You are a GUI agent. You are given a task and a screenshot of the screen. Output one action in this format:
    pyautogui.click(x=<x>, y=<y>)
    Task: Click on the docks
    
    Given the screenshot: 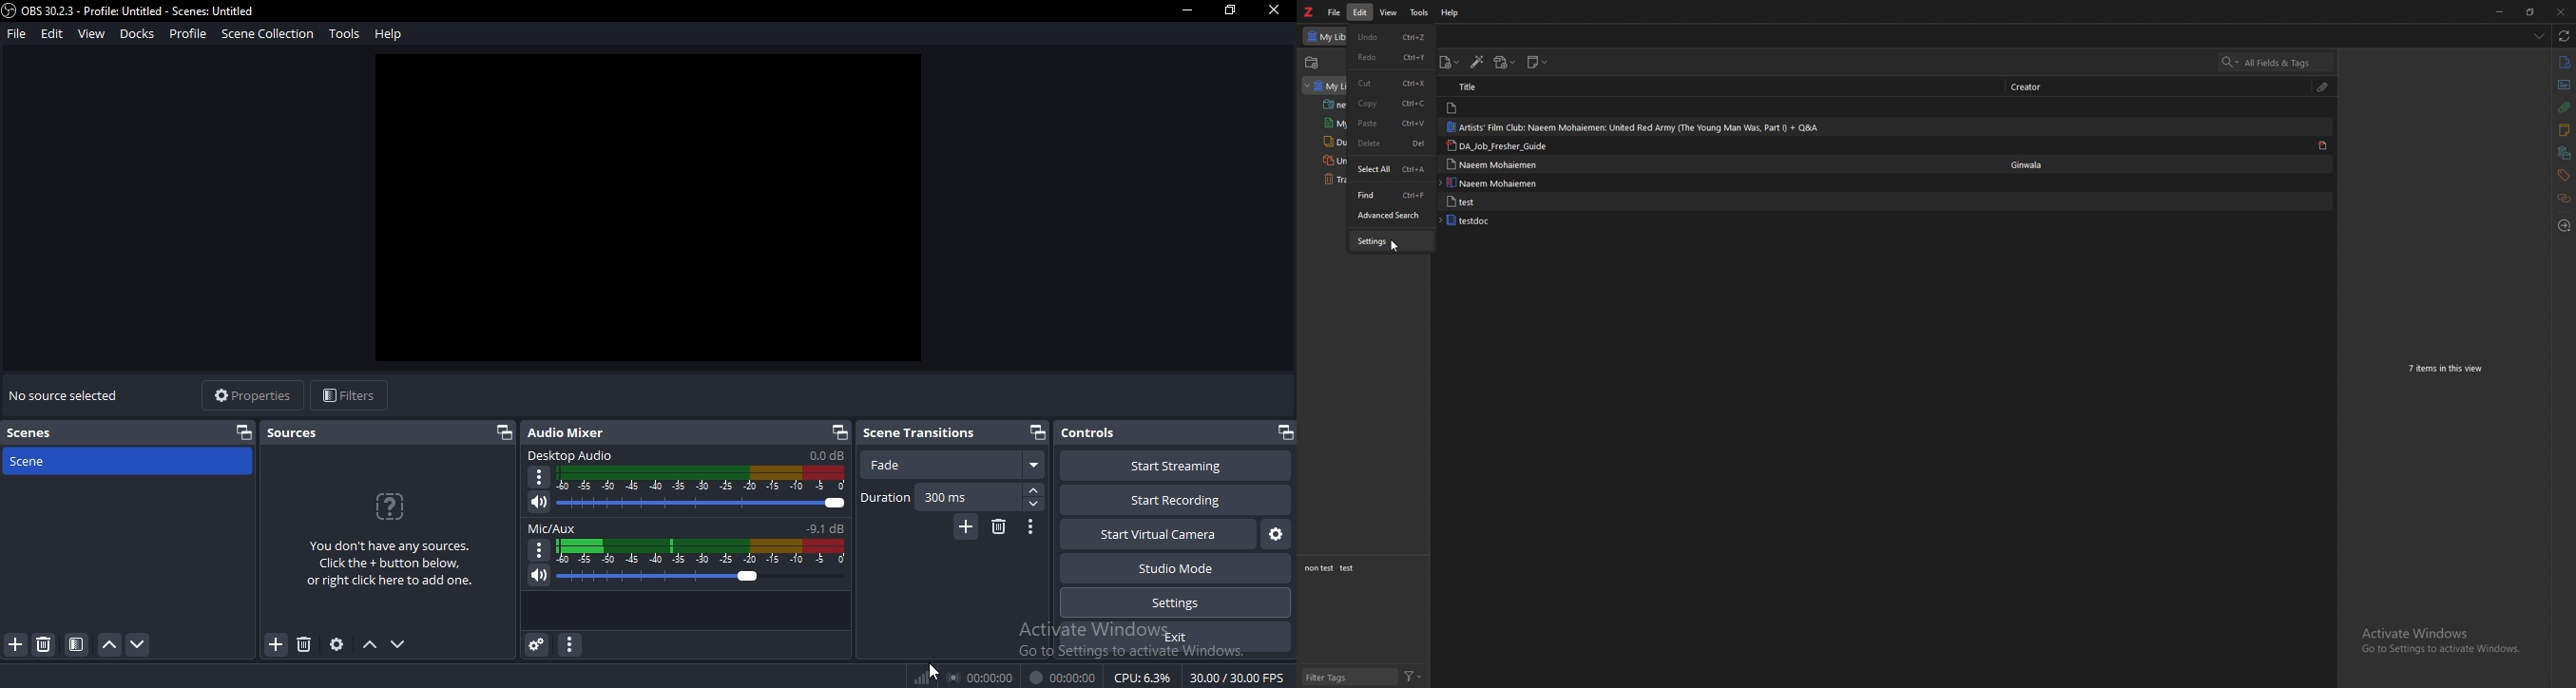 What is the action you would take?
    pyautogui.click(x=138, y=32)
    